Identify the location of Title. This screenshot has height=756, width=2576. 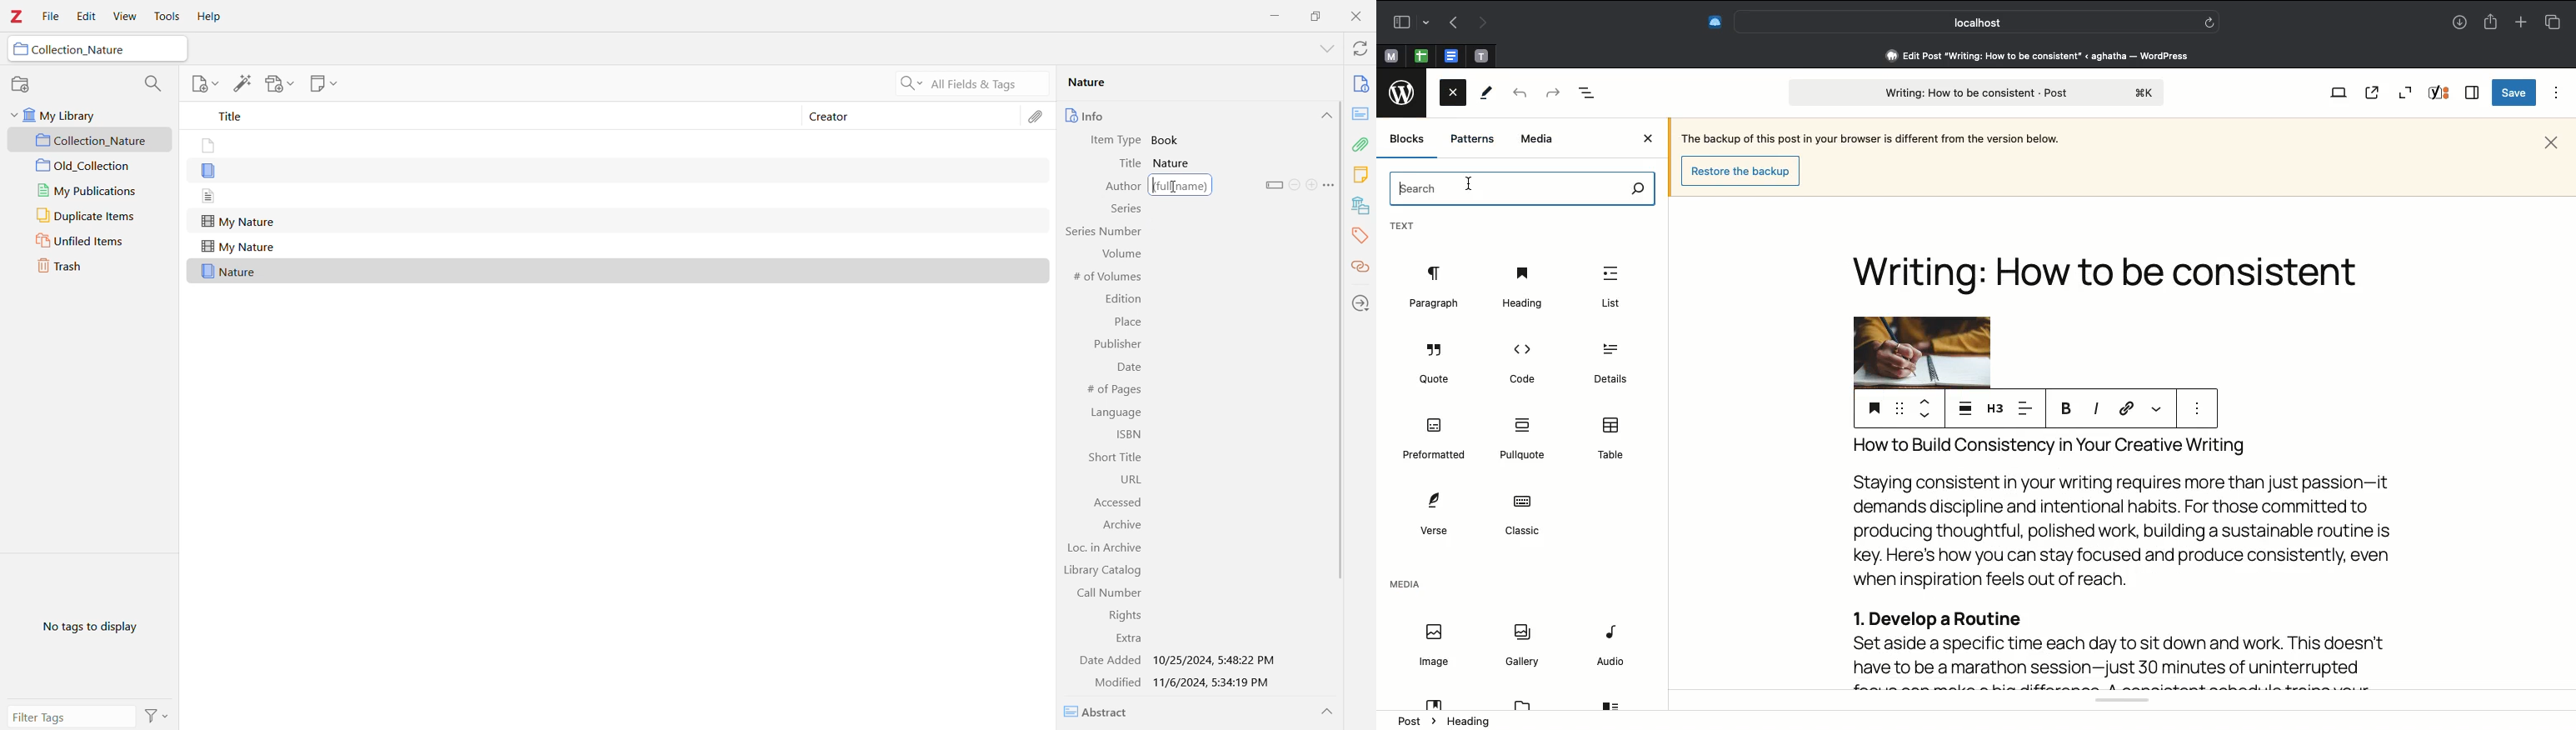
(487, 115).